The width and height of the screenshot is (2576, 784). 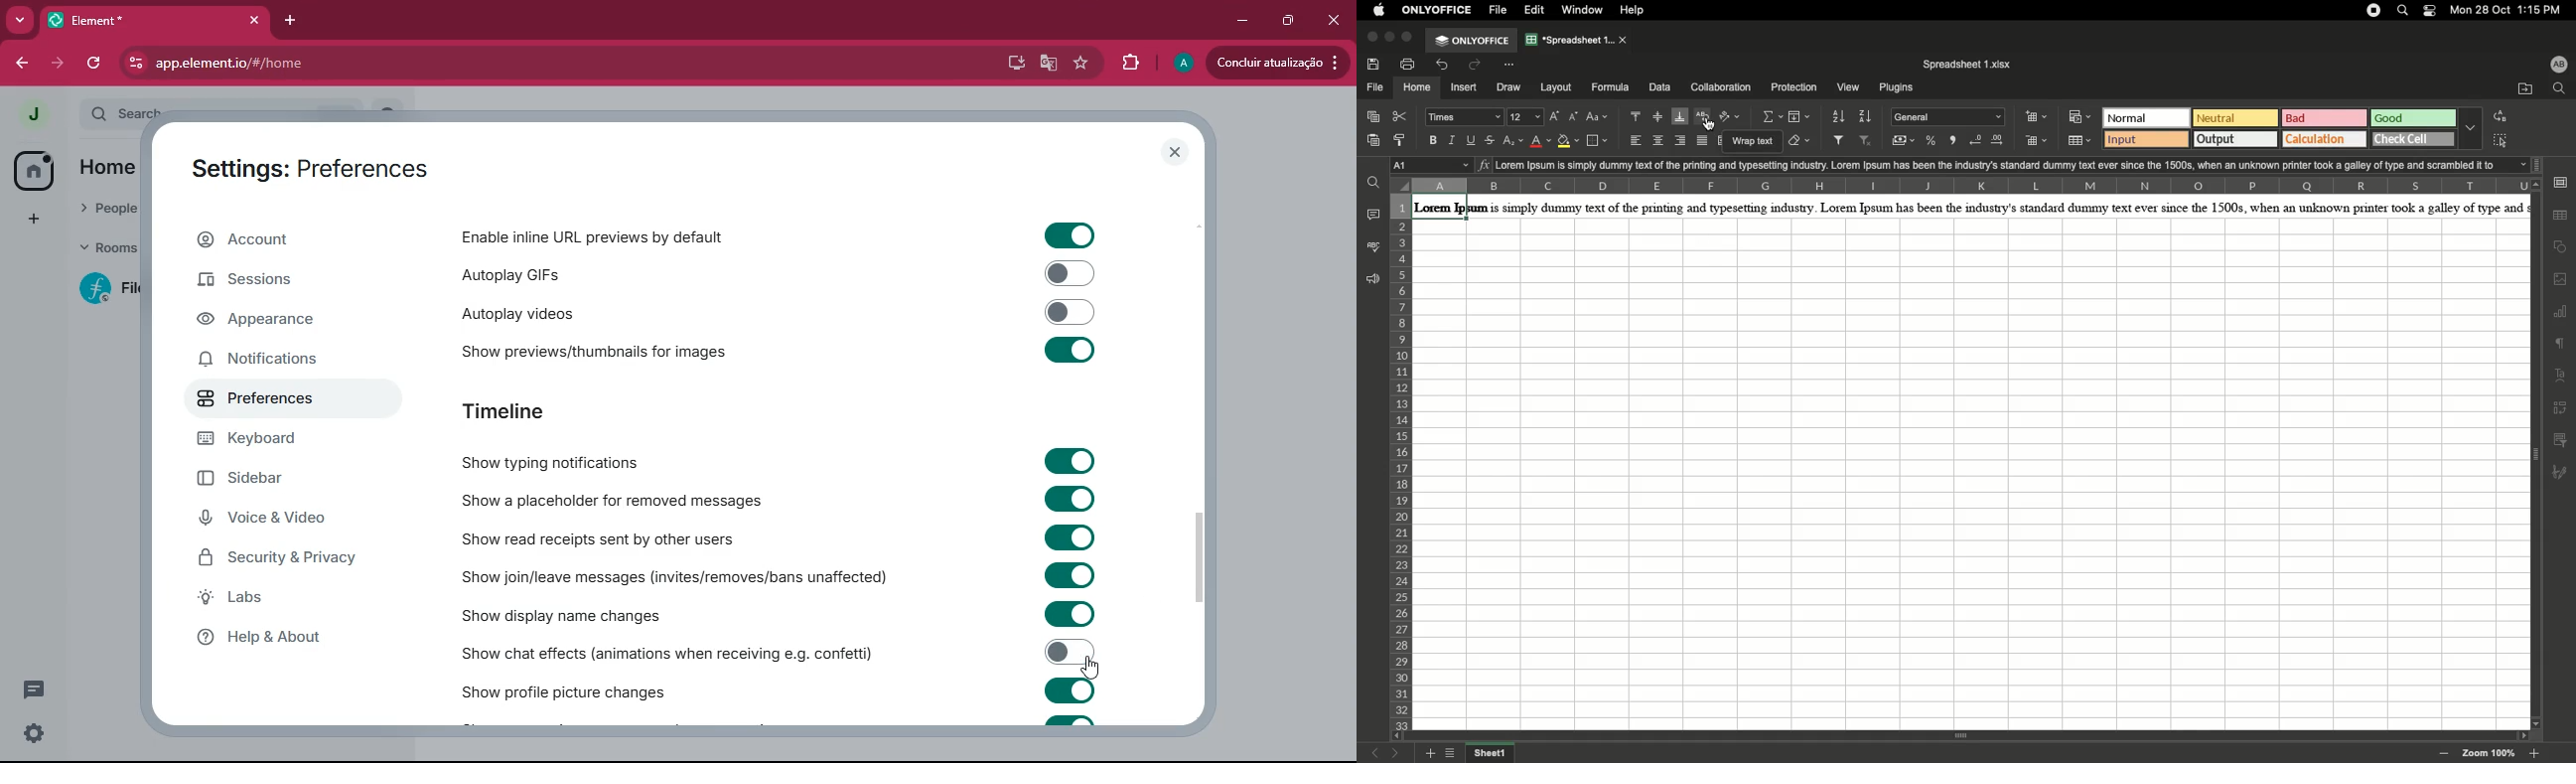 What do you see at coordinates (1072, 499) in the screenshot?
I see `toggle on/off` at bounding box center [1072, 499].